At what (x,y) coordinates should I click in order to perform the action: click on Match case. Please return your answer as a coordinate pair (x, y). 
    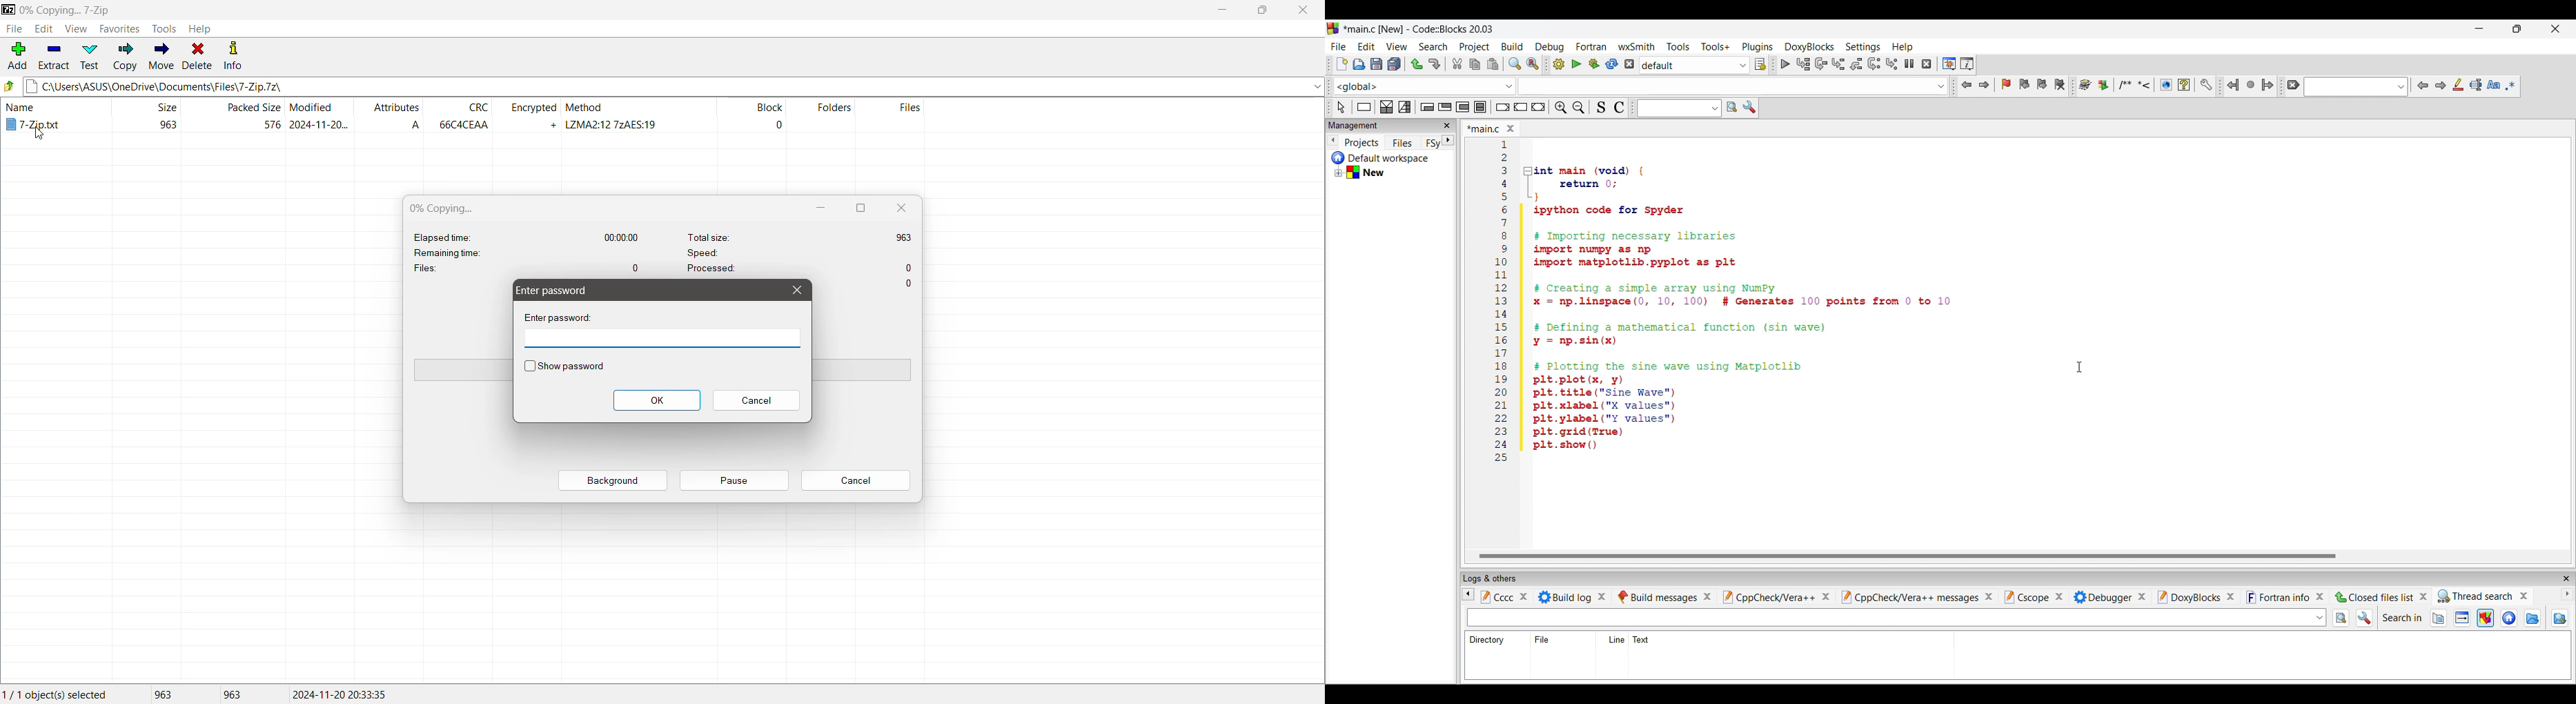
    Looking at the image, I should click on (2493, 85).